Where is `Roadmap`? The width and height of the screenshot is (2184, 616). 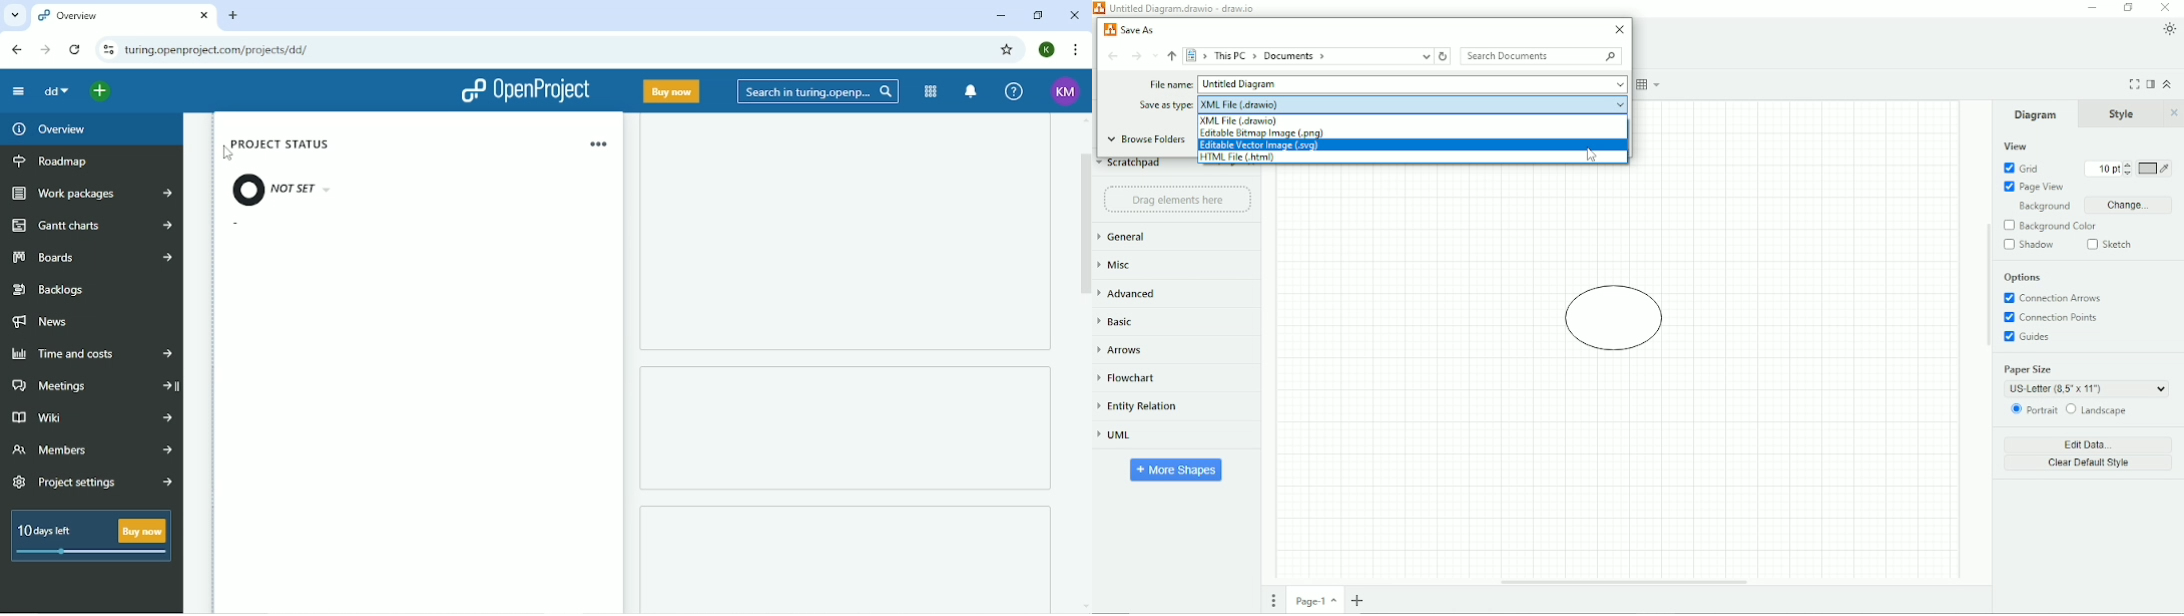 Roadmap is located at coordinates (53, 161).